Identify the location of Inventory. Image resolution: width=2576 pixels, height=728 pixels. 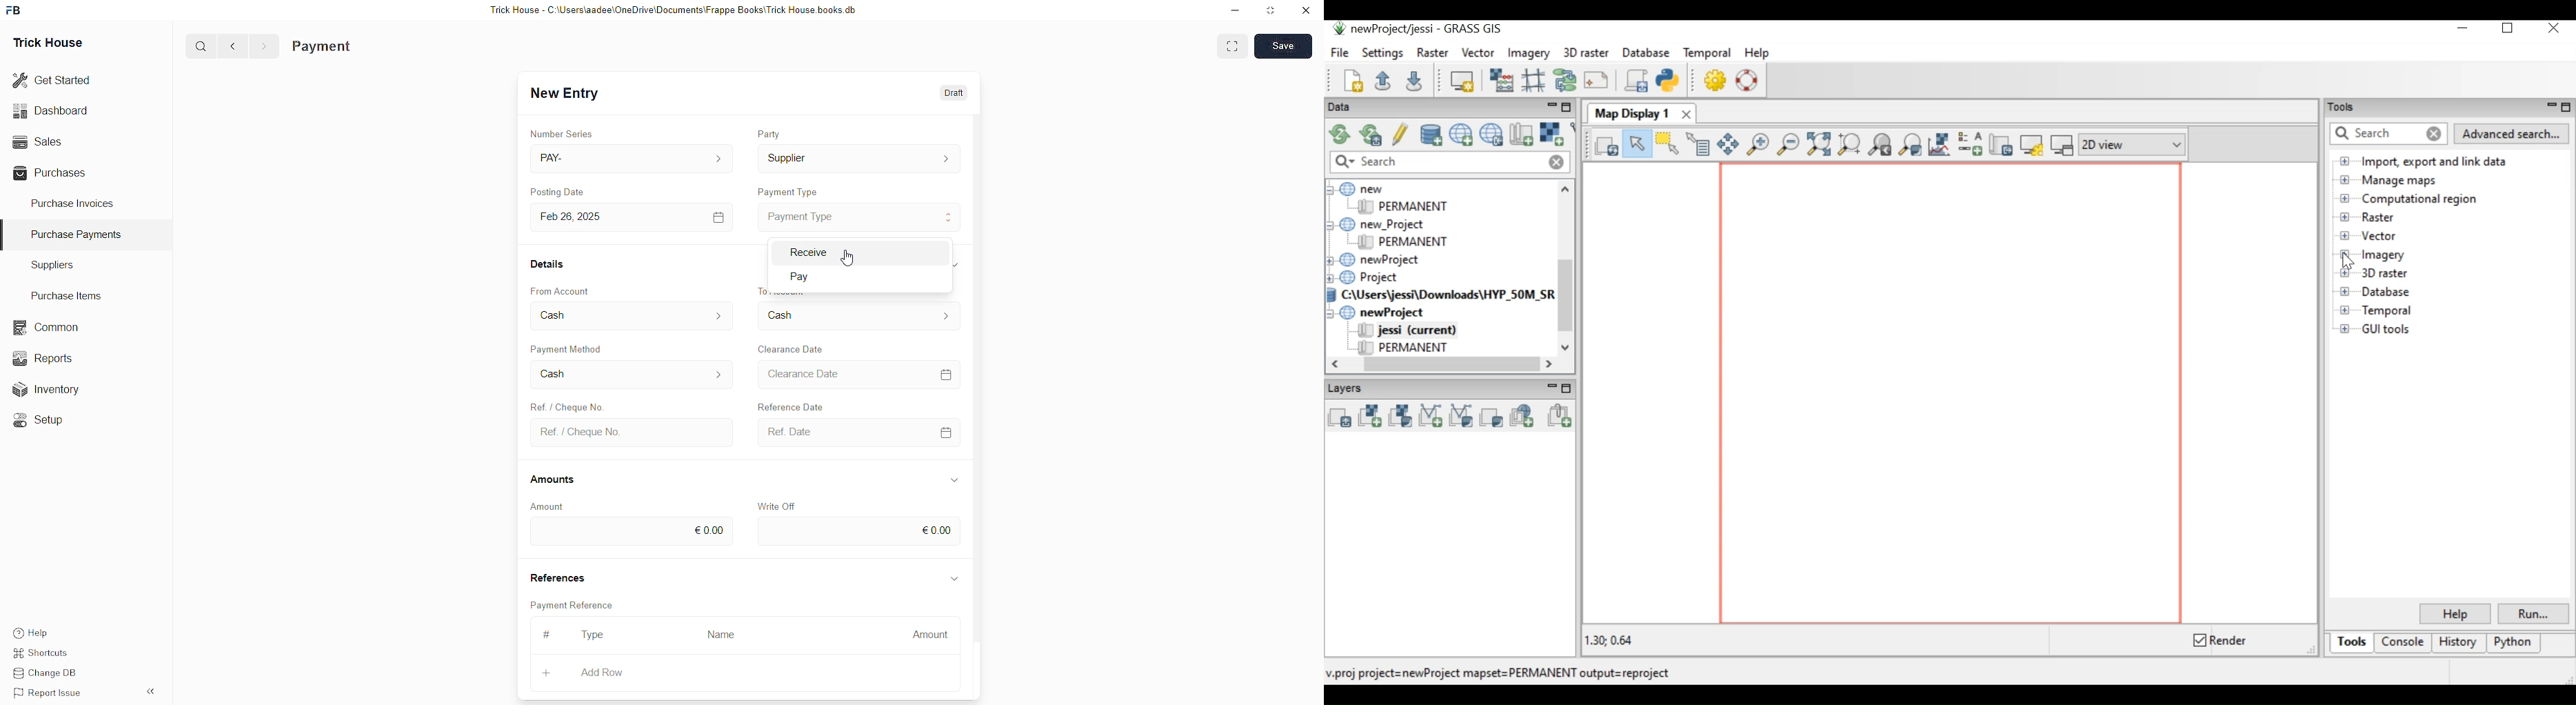
(47, 388).